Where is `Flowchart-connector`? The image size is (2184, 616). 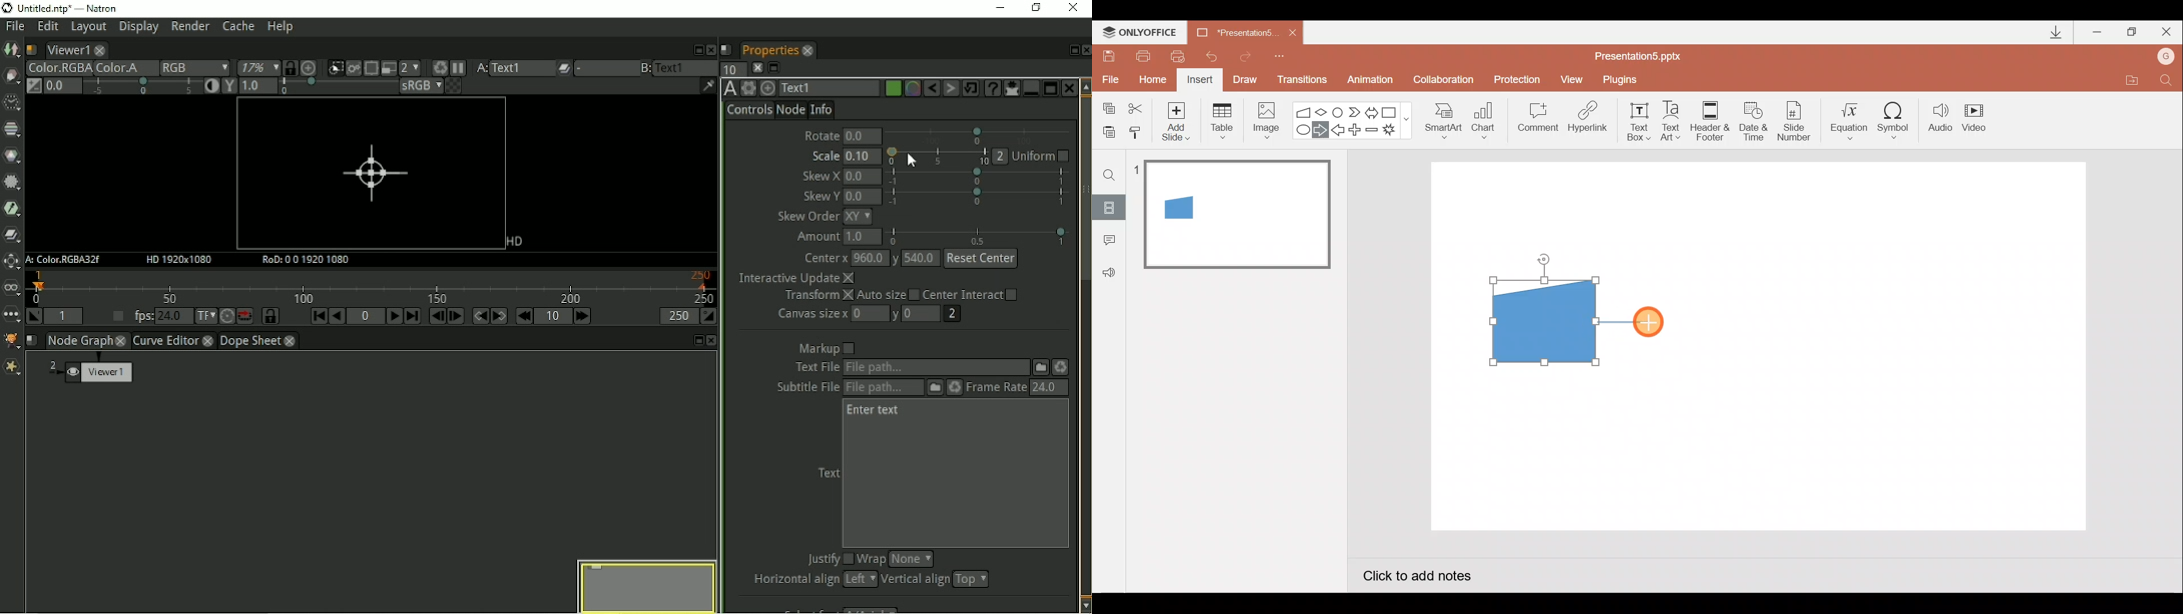
Flowchart-connector is located at coordinates (1339, 111).